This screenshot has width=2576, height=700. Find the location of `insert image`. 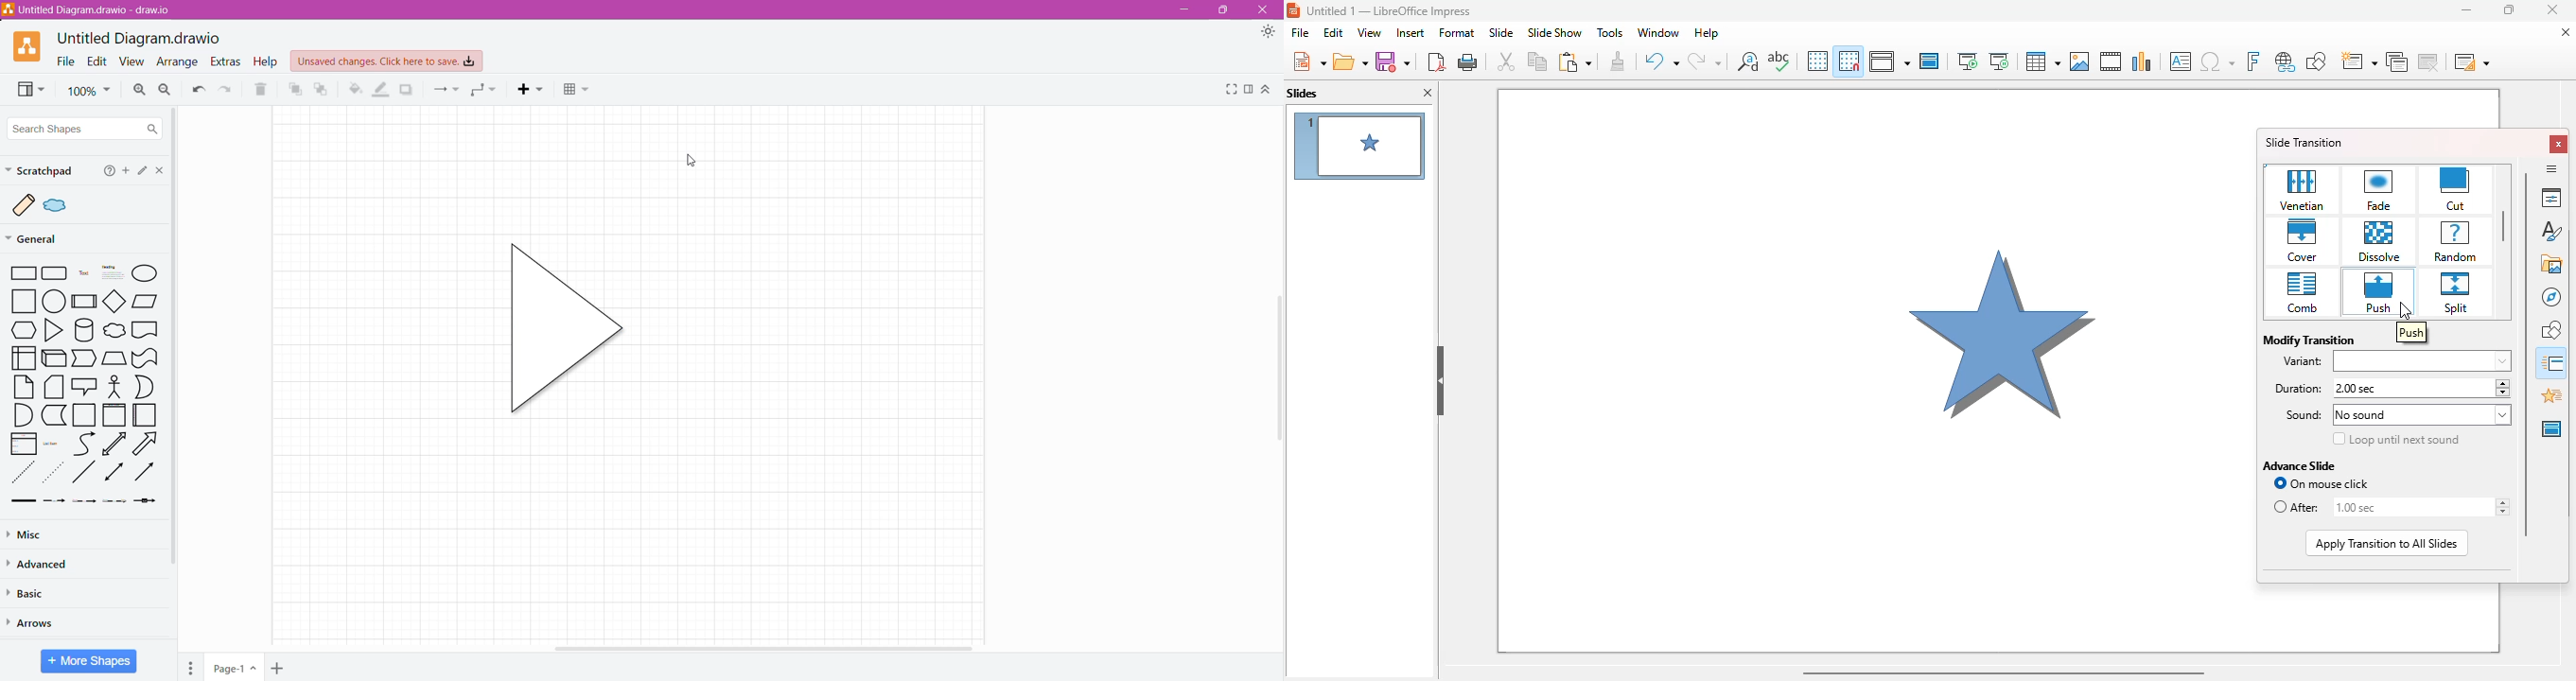

insert image is located at coordinates (2081, 61).